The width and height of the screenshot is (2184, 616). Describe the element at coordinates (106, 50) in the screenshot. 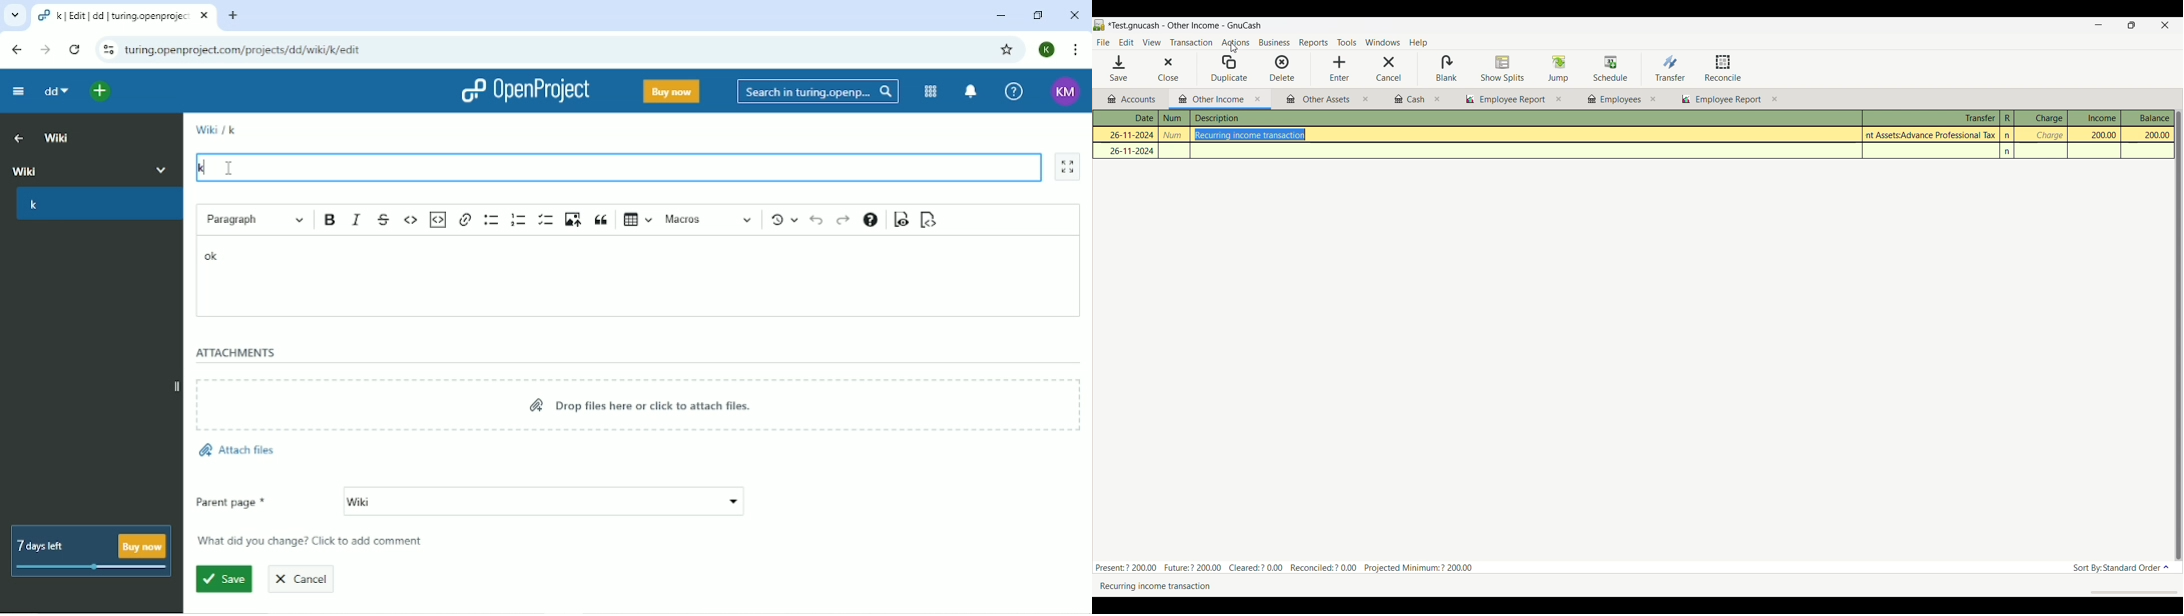

I see `View site information` at that location.